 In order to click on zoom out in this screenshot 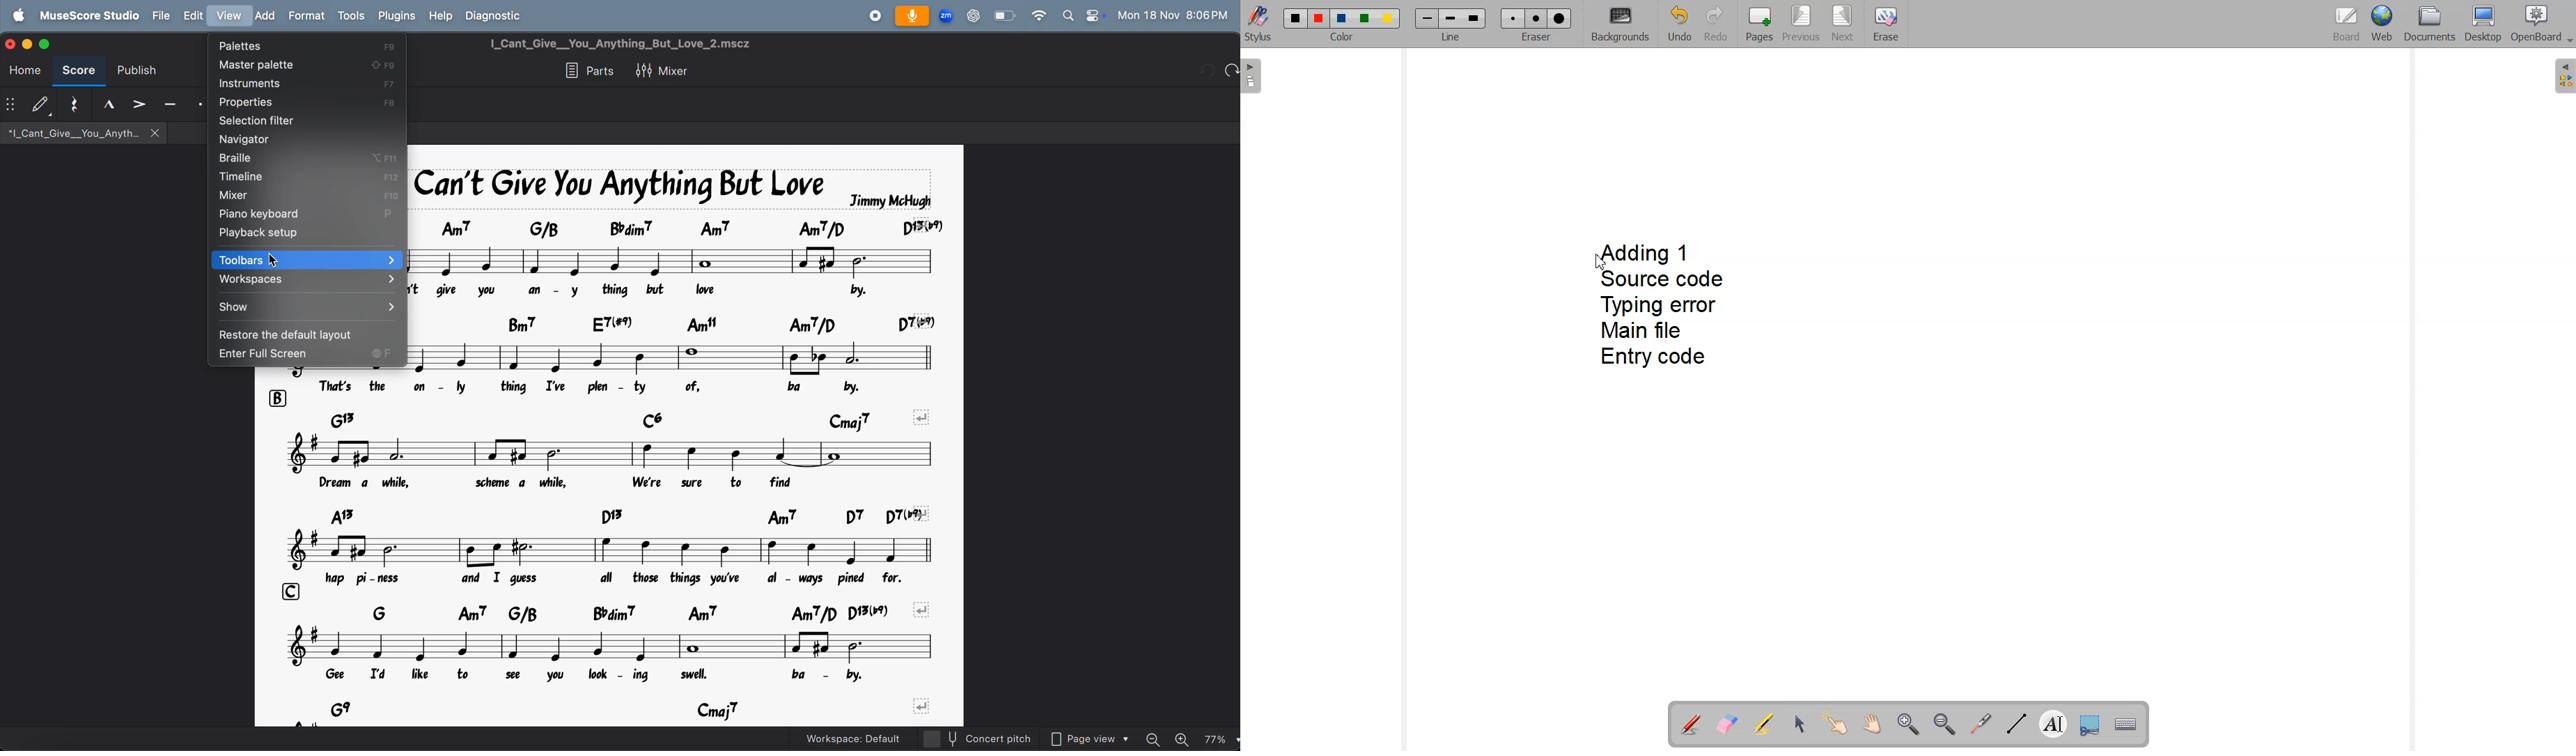, I will do `click(1154, 739)`.